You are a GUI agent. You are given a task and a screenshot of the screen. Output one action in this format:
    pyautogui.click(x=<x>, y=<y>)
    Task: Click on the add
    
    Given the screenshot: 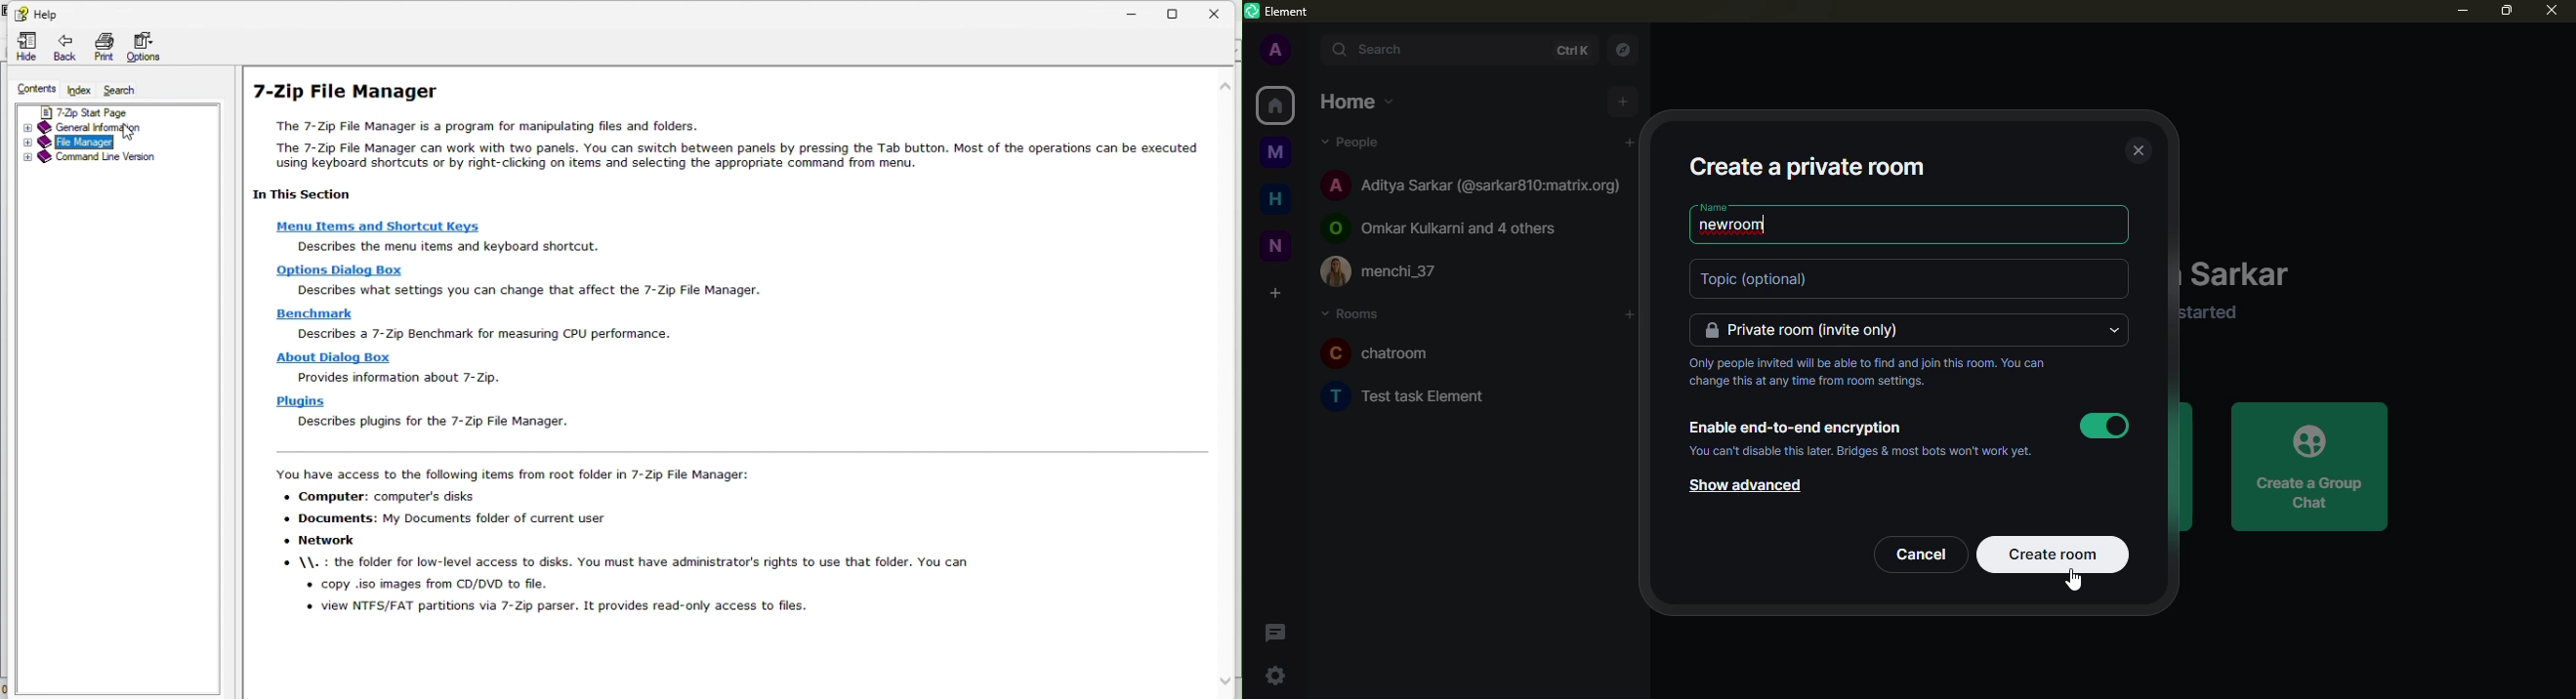 What is the action you would take?
    pyautogui.click(x=1625, y=103)
    